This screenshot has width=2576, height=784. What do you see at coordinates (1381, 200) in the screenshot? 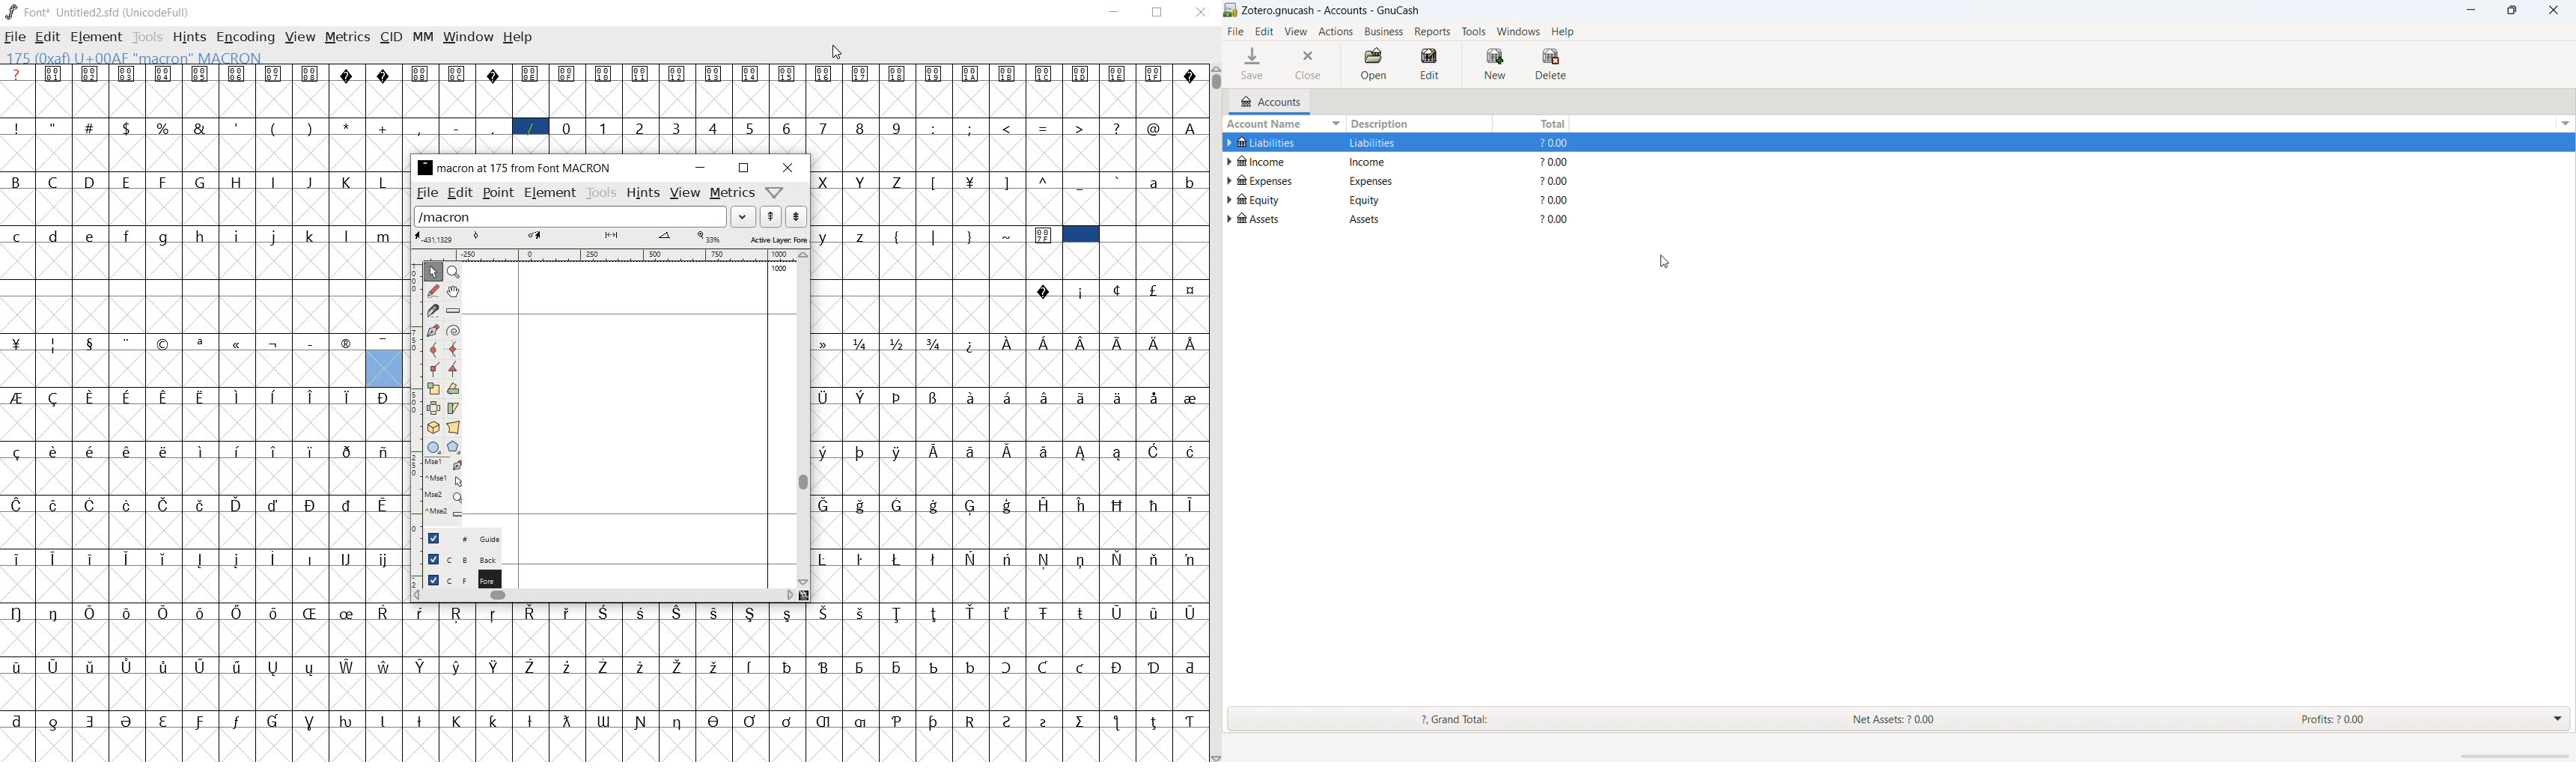
I see `equity` at bounding box center [1381, 200].